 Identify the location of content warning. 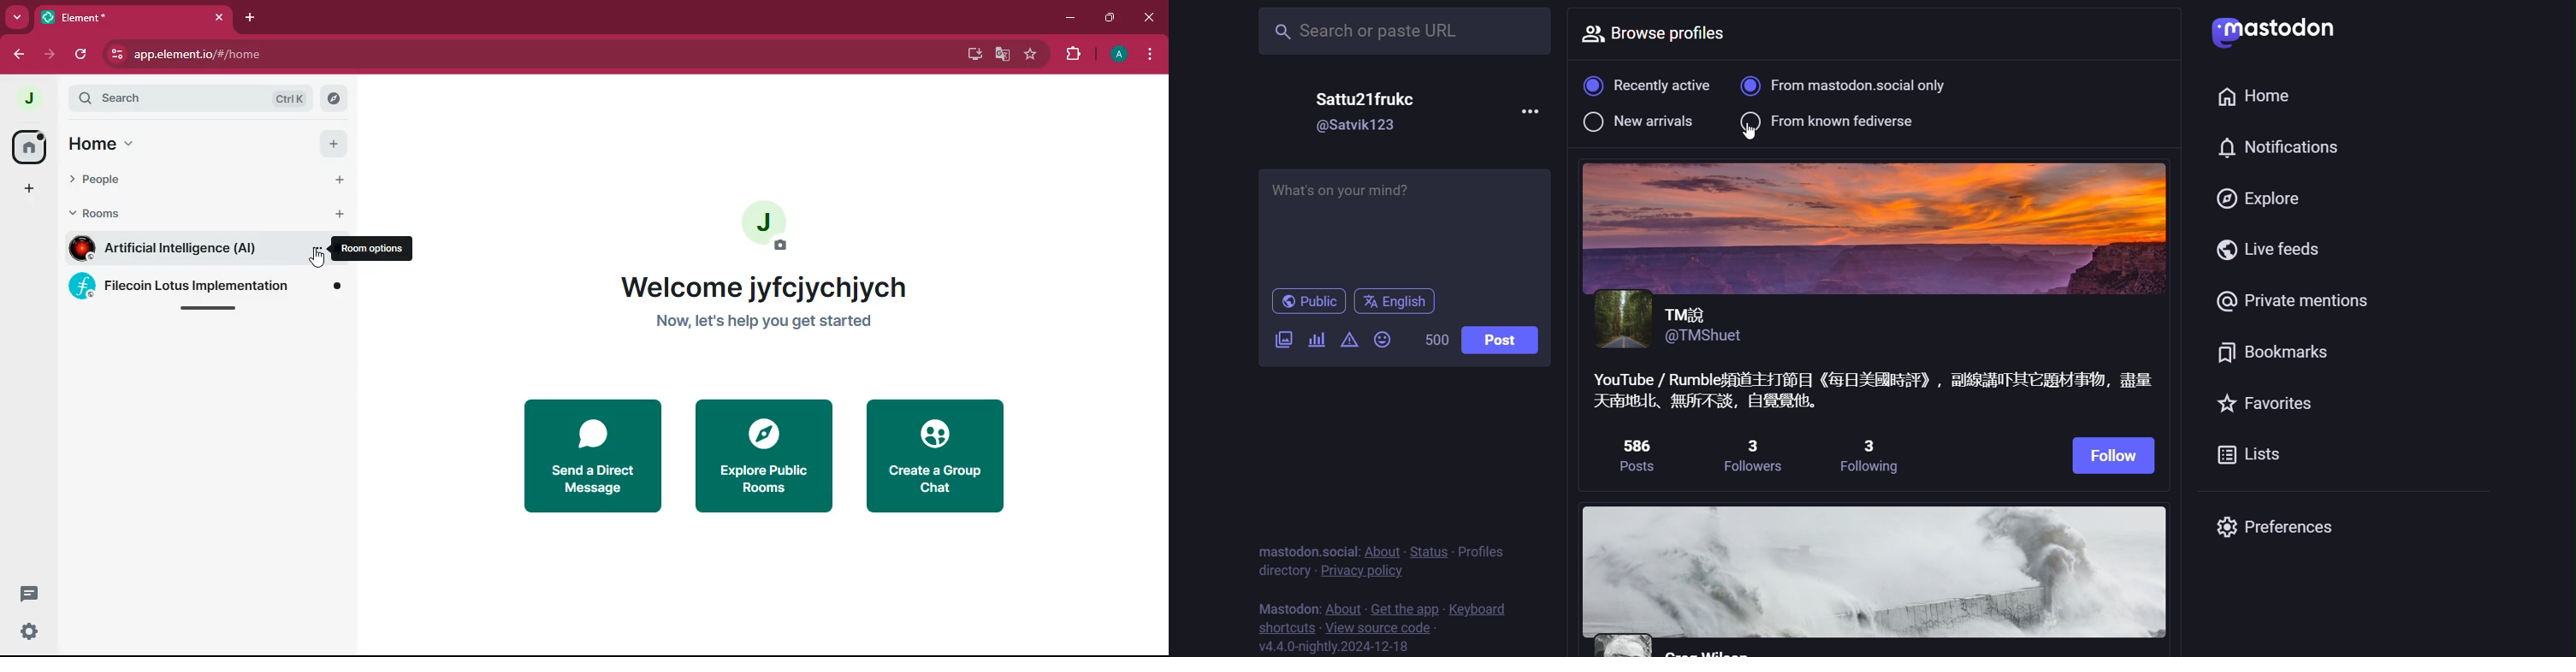
(1348, 337).